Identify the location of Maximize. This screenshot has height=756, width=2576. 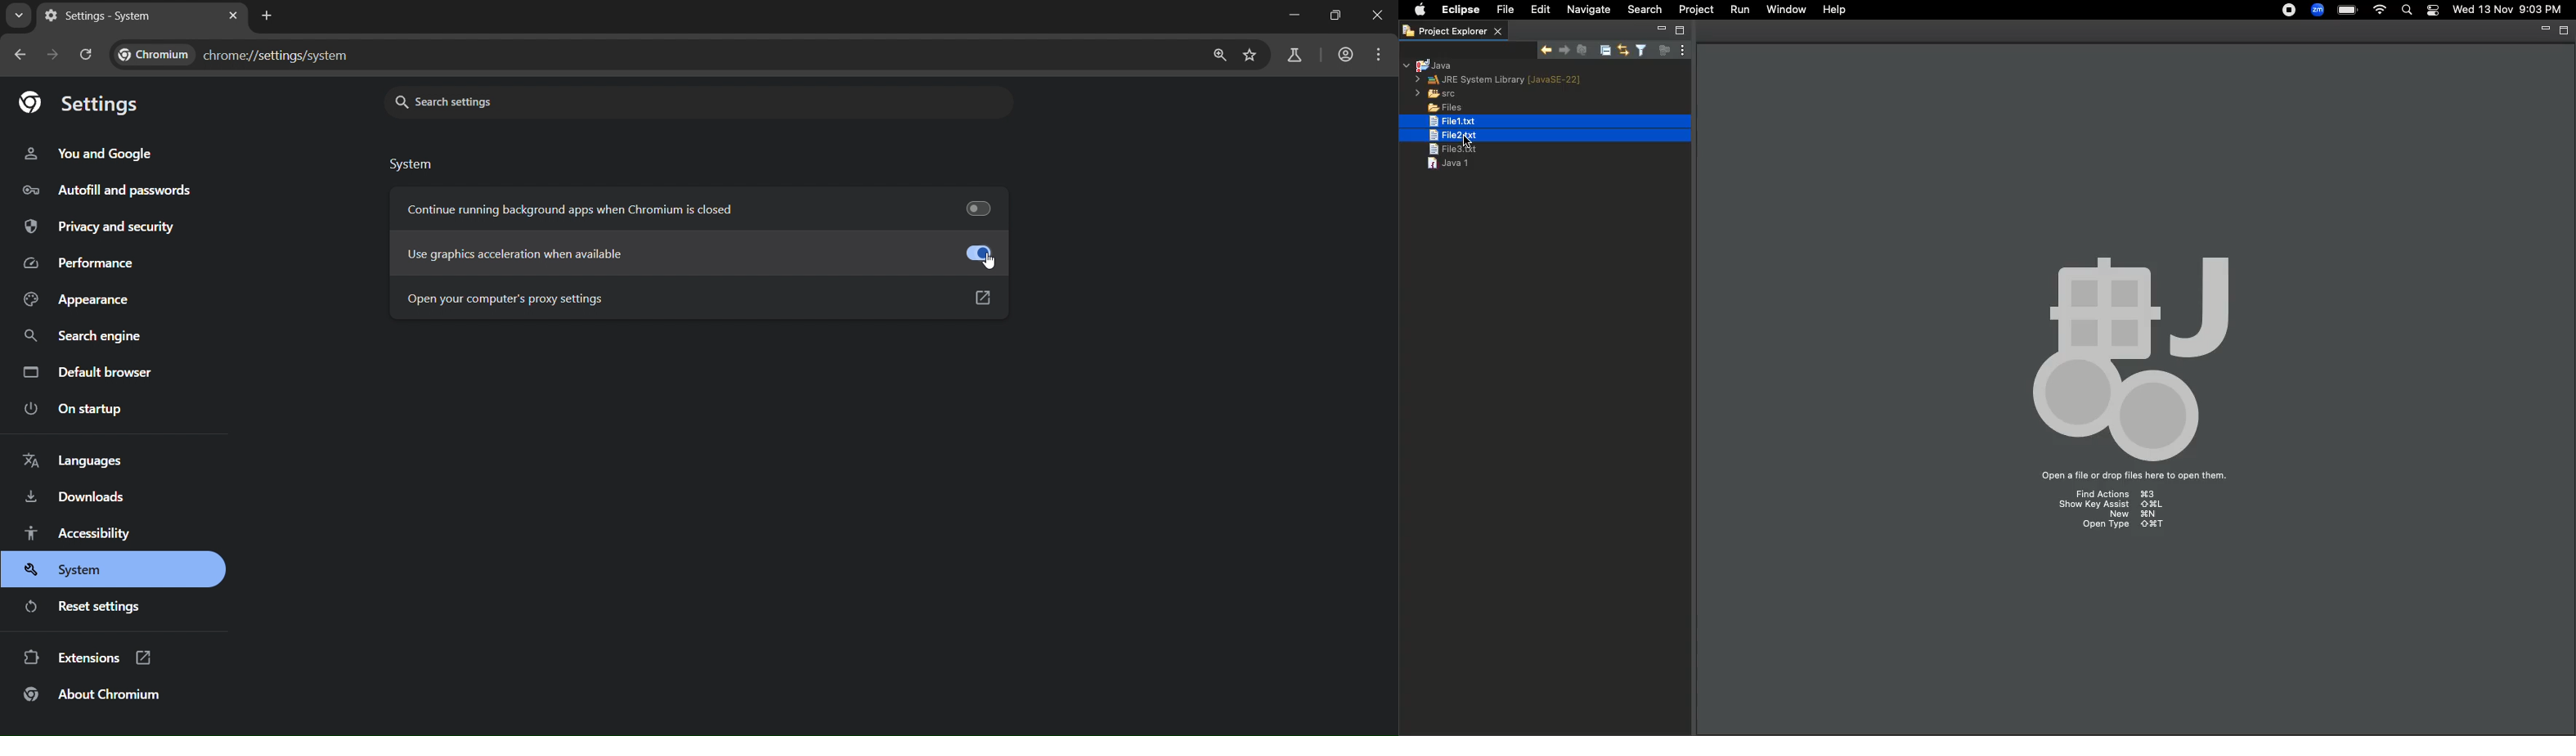
(2562, 32).